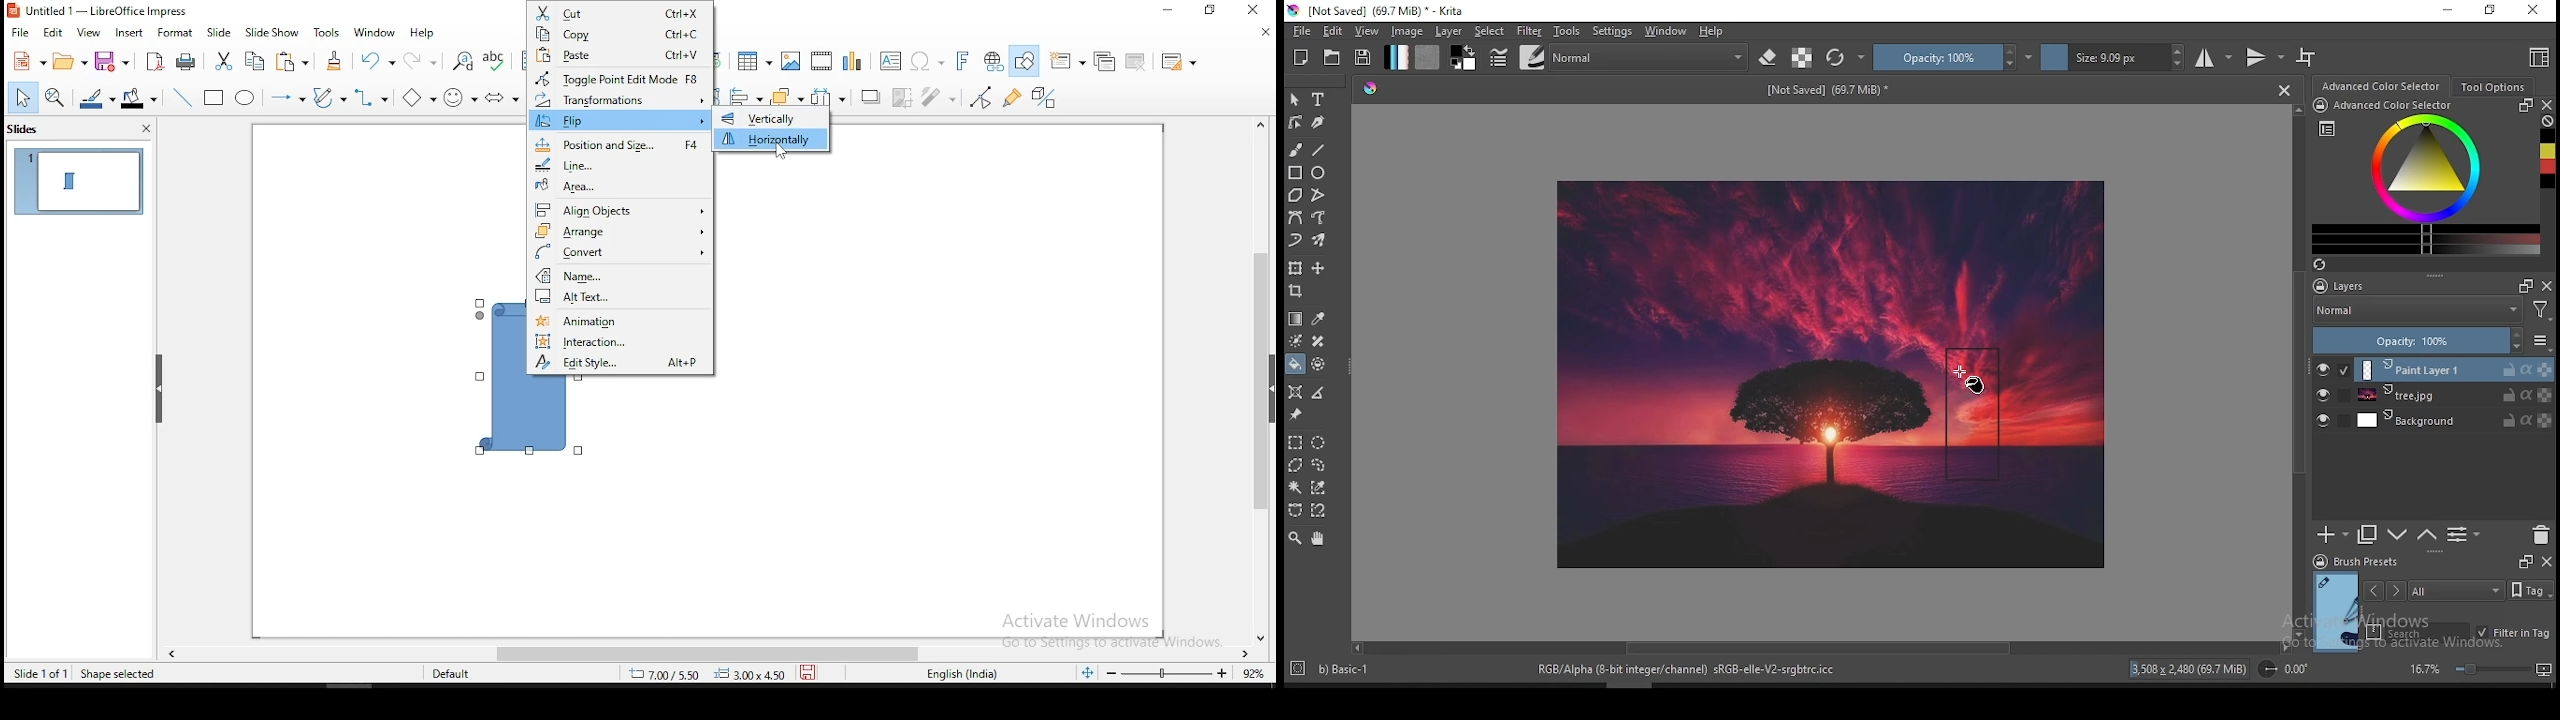 This screenshot has width=2576, height=728. I want to click on vertical mirror tool, so click(2264, 58).